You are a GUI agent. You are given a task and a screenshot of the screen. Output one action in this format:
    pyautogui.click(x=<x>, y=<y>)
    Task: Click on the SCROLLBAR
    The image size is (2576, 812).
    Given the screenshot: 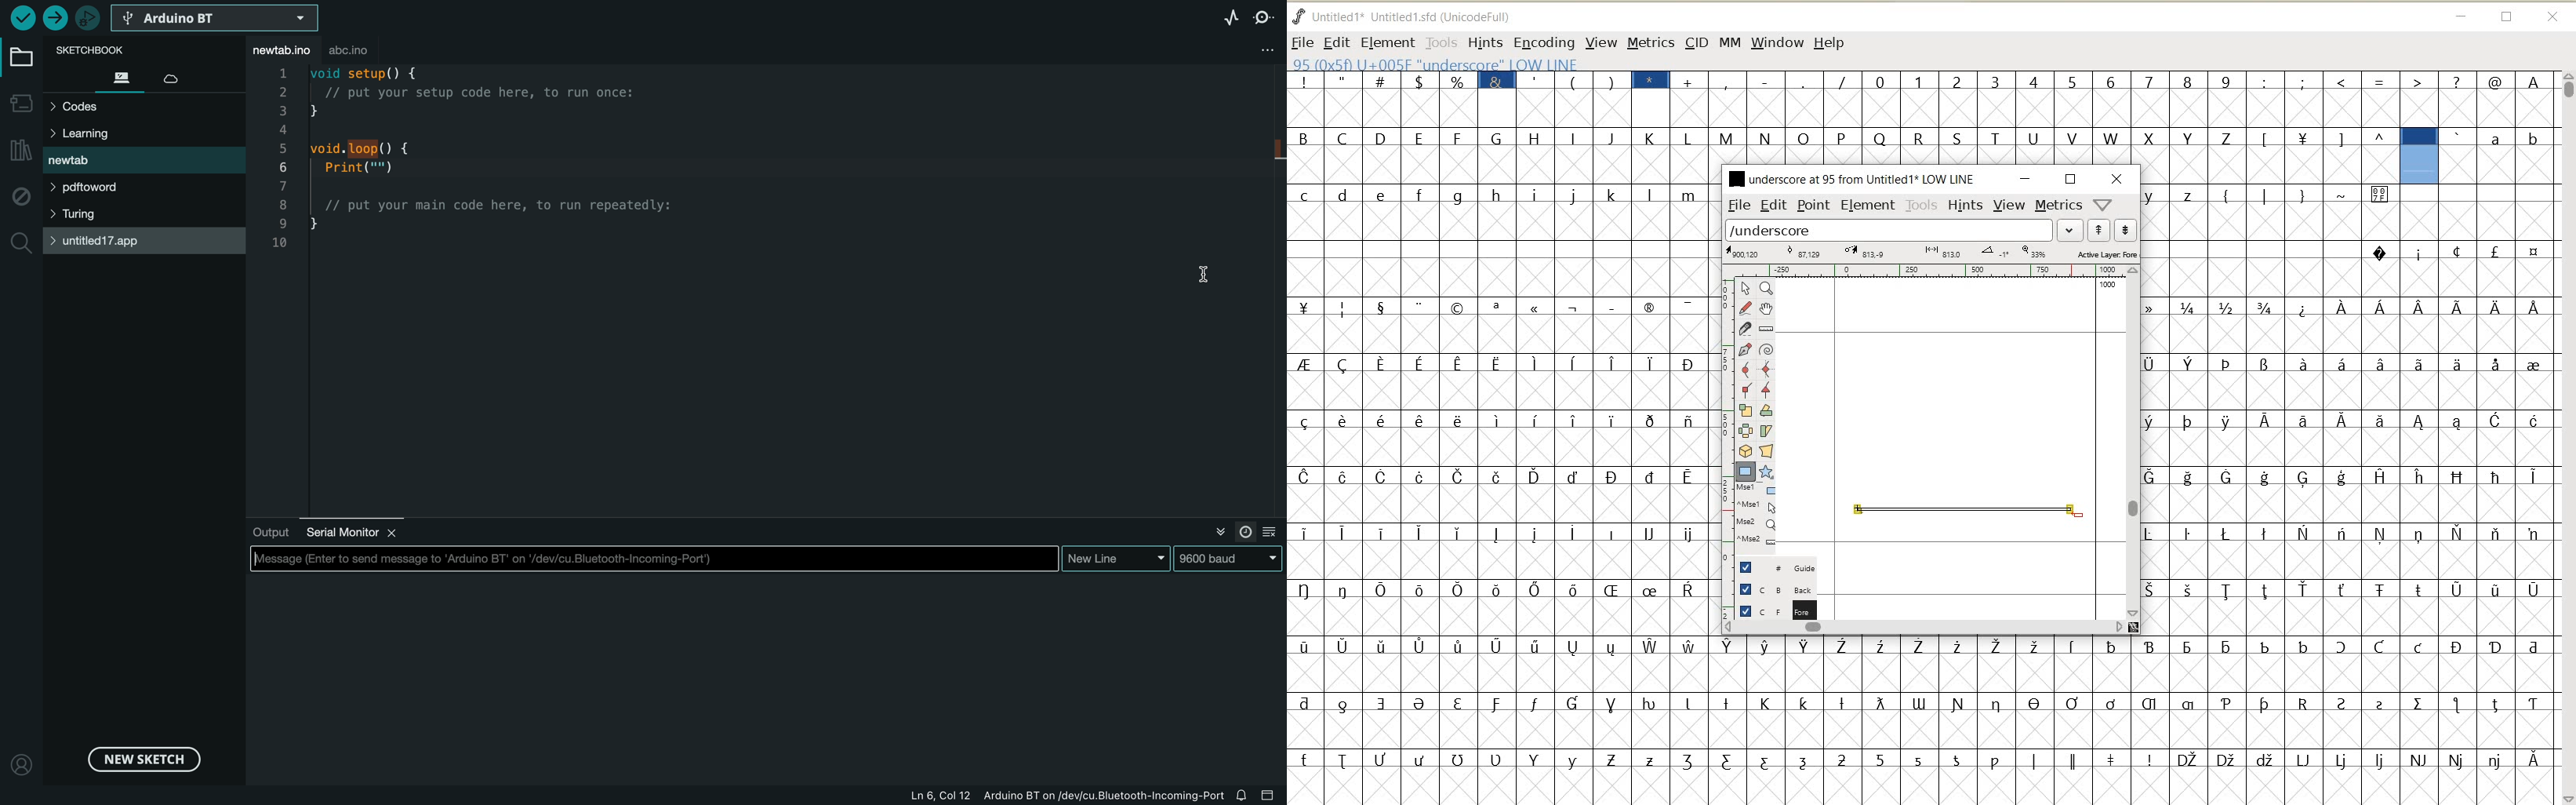 What is the action you would take?
    pyautogui.click(x=1924, y=626)
    